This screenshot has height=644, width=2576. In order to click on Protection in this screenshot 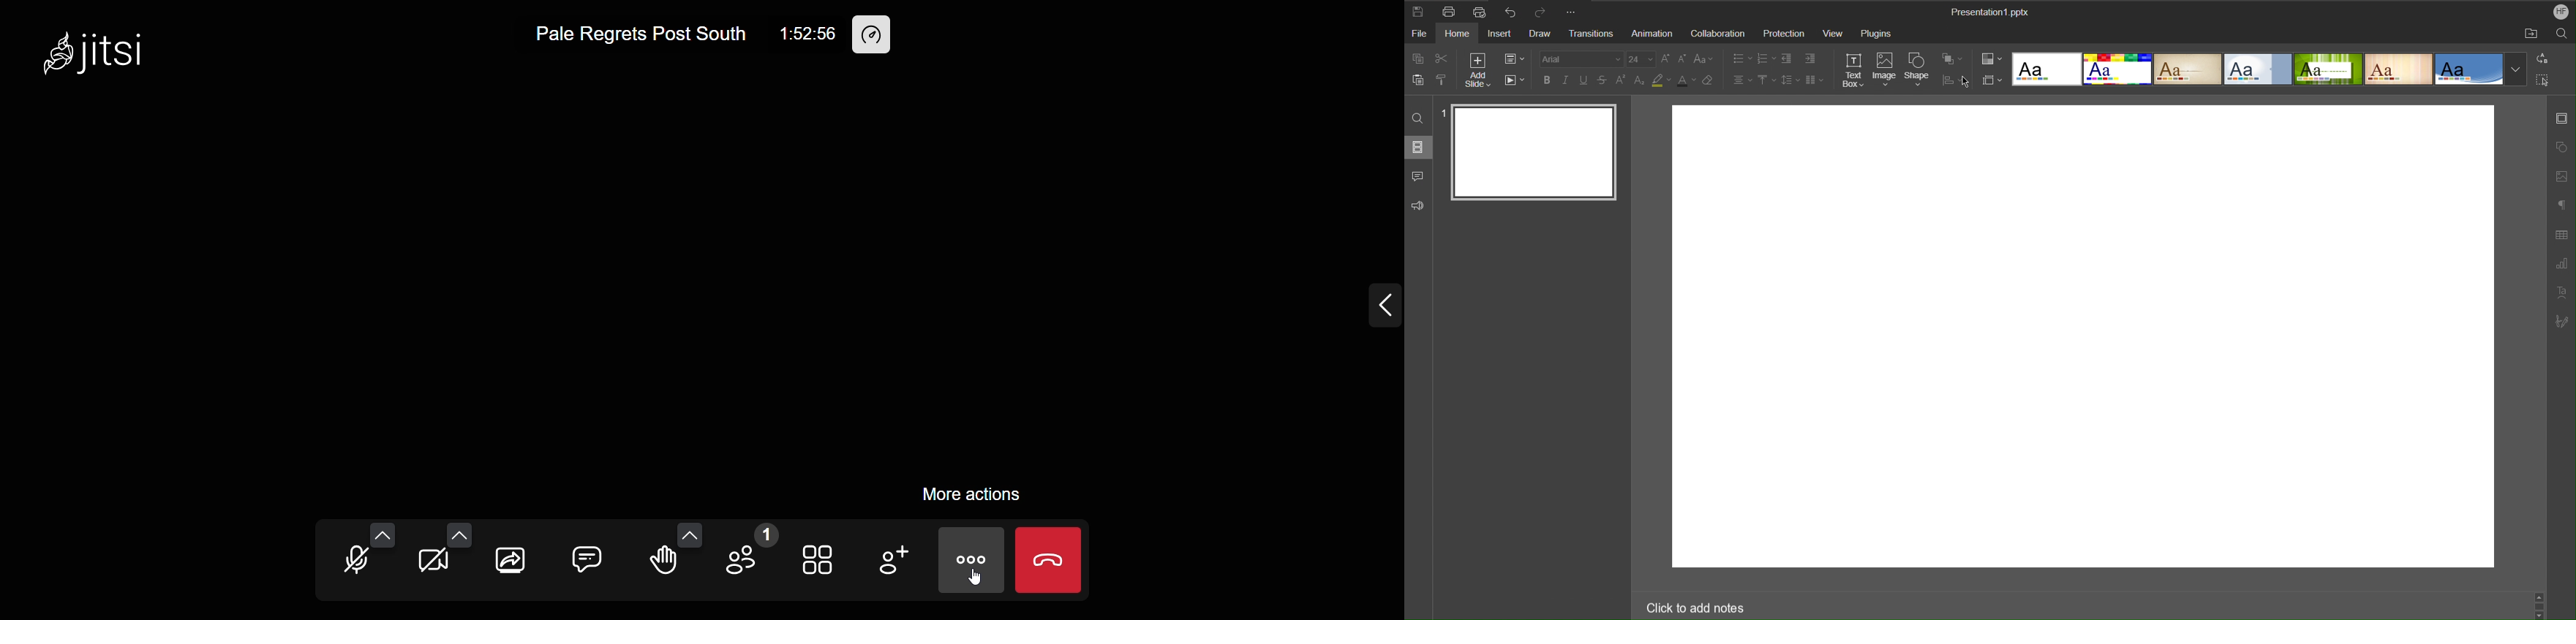, I will do `click(1785, 32)`.